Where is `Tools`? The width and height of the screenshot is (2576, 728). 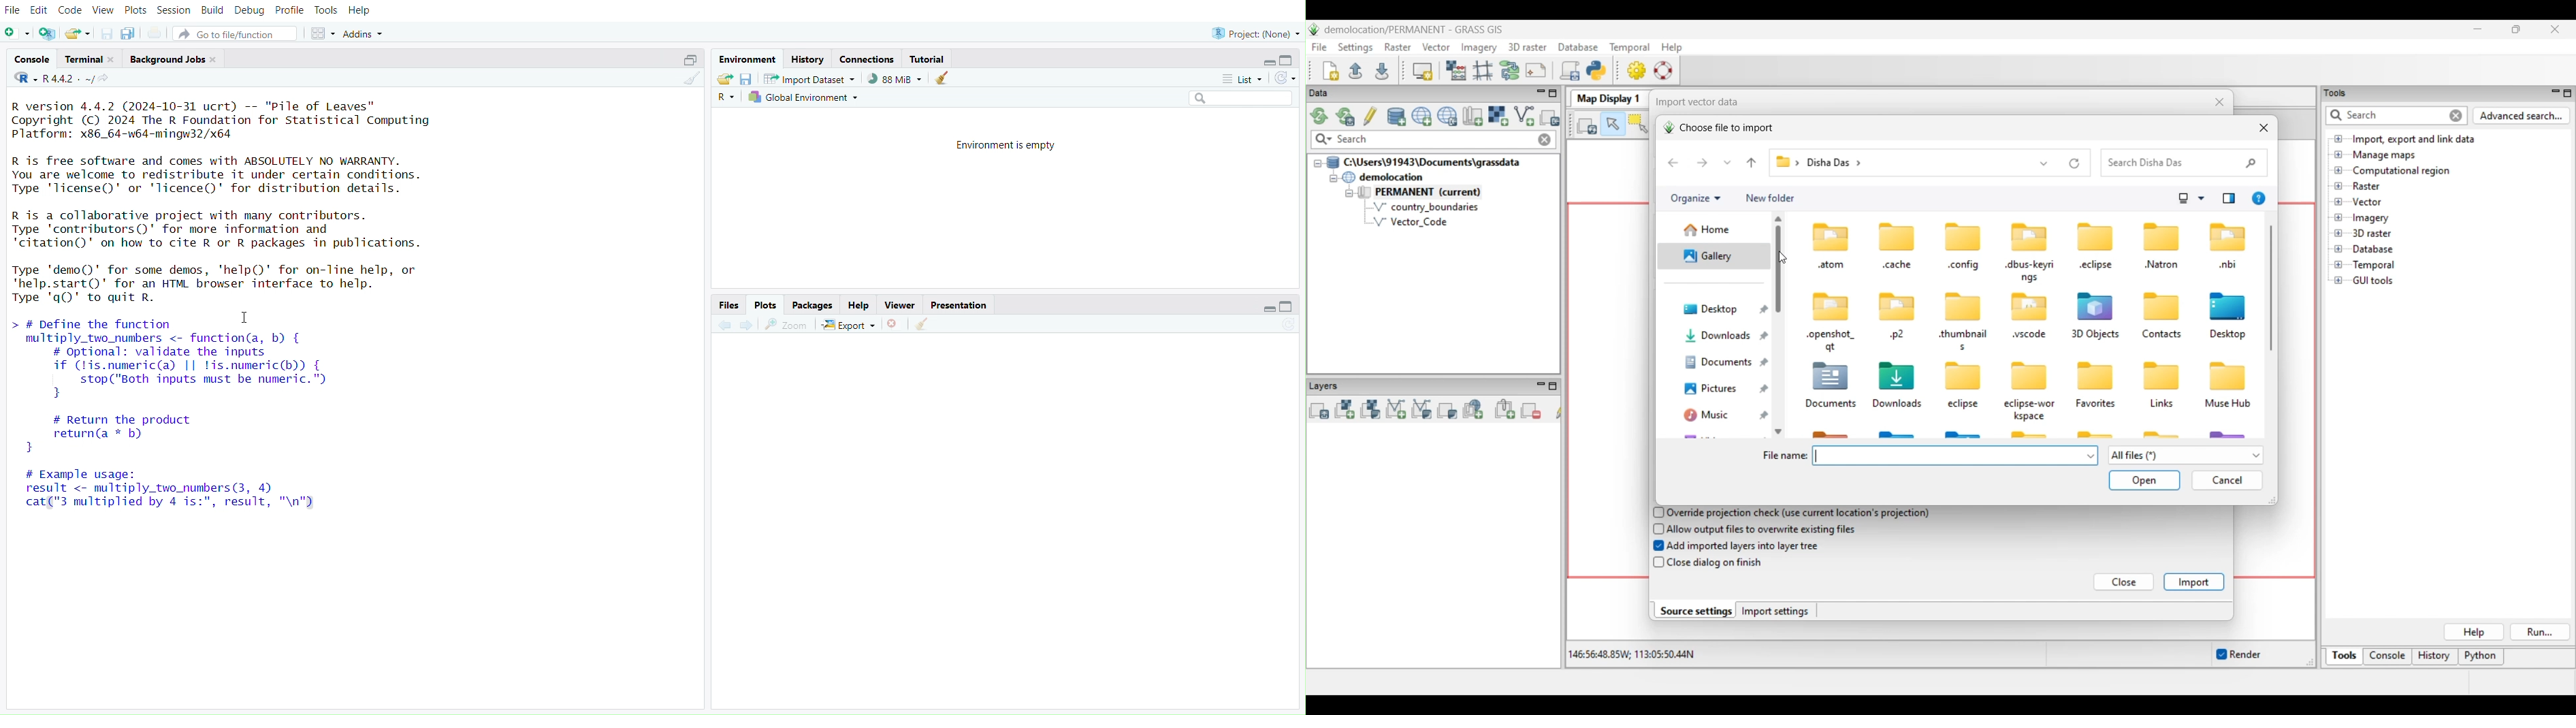
Tools is located at coordinates (323, 10).